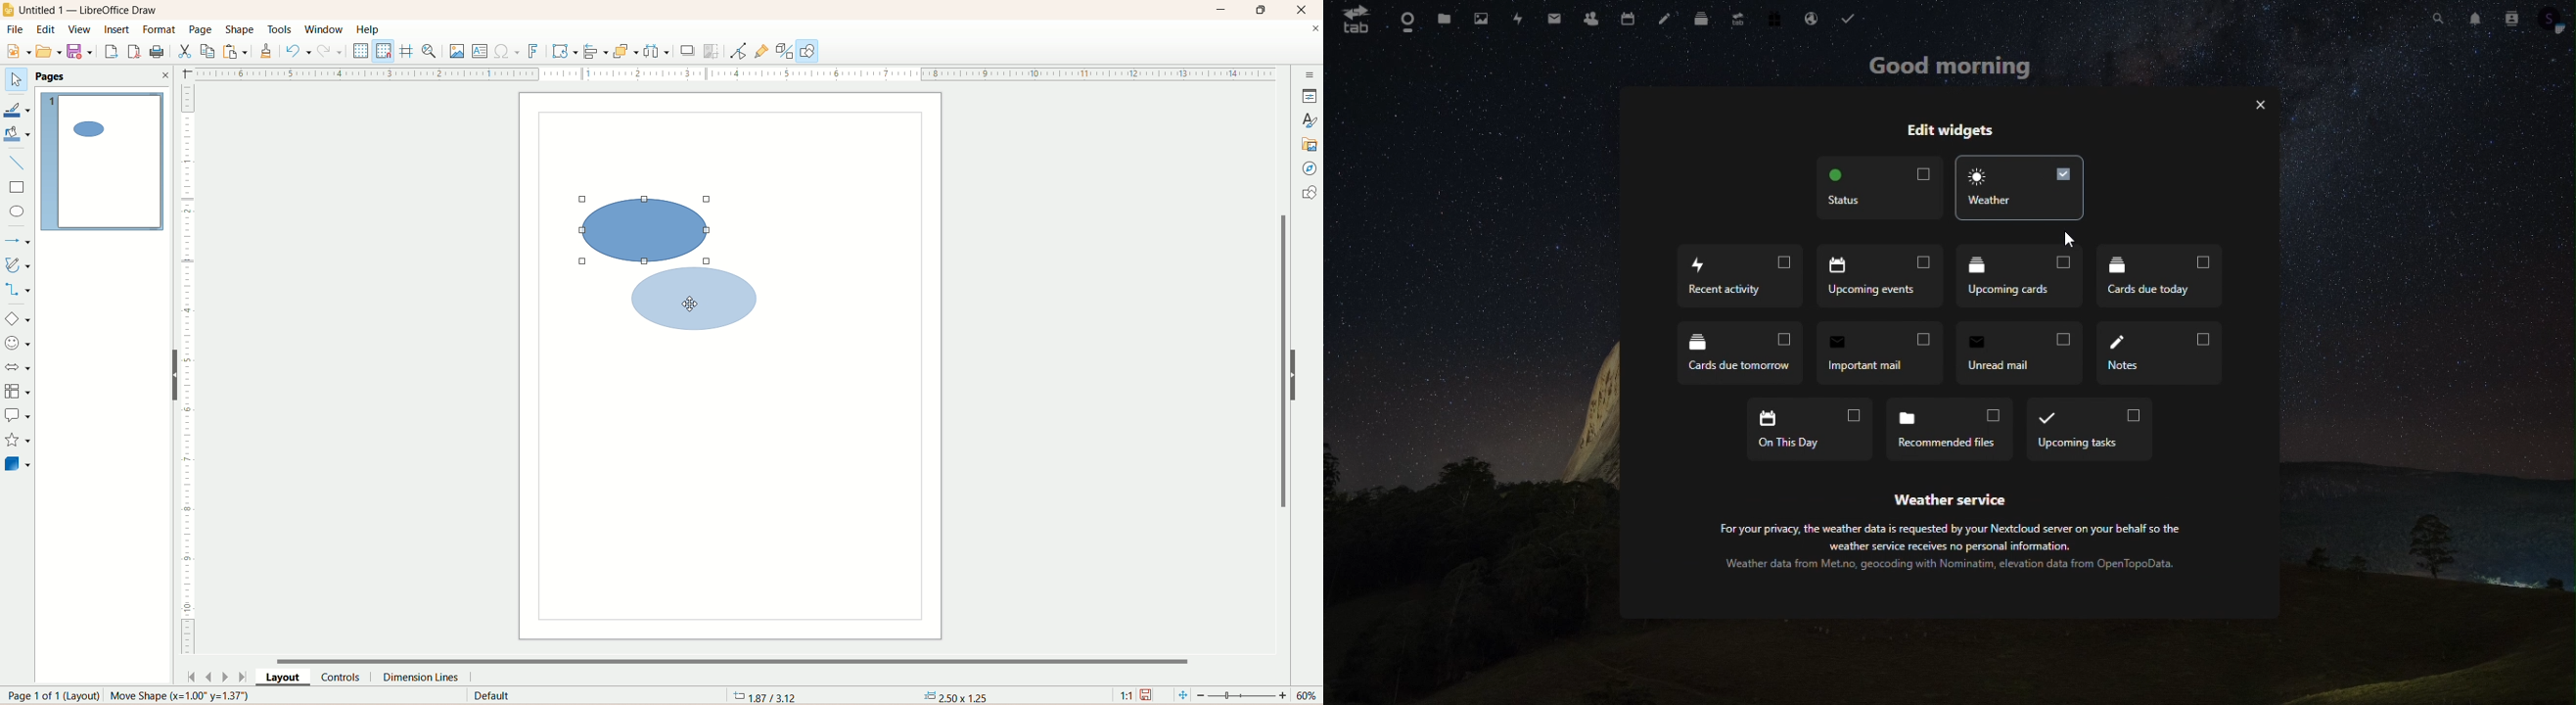 The image size is (2576, 728). I want to click on zoom percentage, so click(1310, 696).